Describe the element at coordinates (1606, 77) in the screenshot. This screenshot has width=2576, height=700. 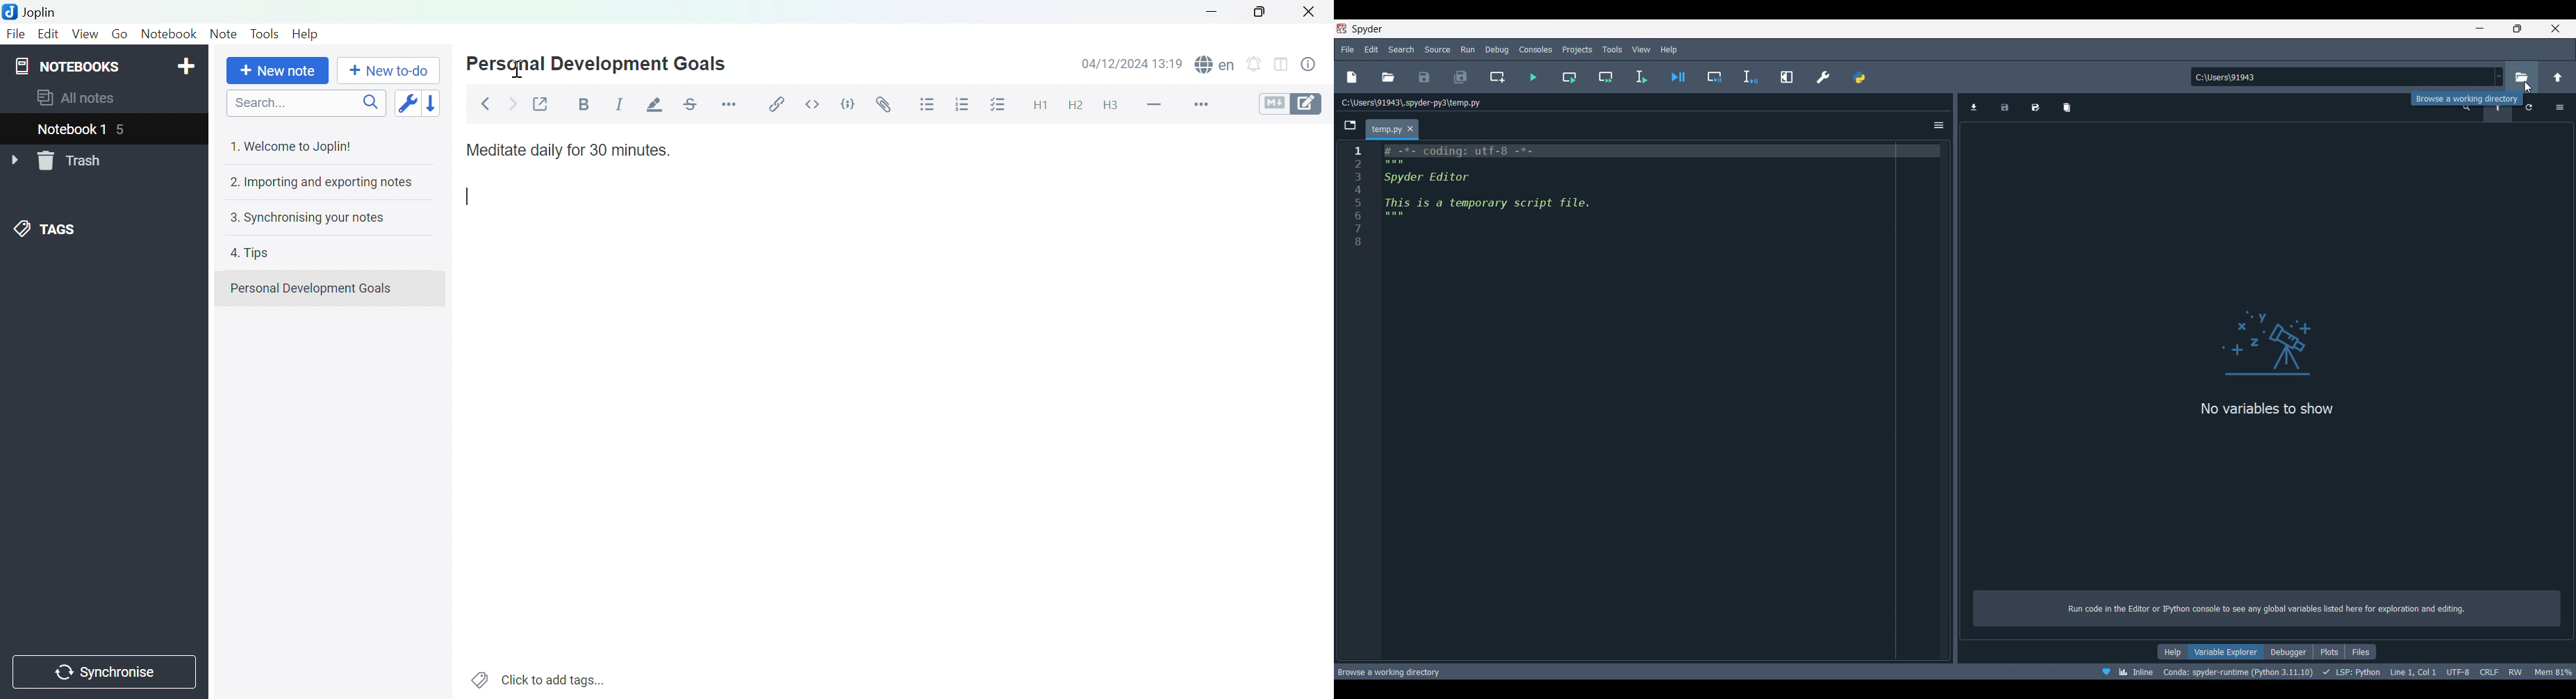
I see `Run current cell and go to next one` at that location.